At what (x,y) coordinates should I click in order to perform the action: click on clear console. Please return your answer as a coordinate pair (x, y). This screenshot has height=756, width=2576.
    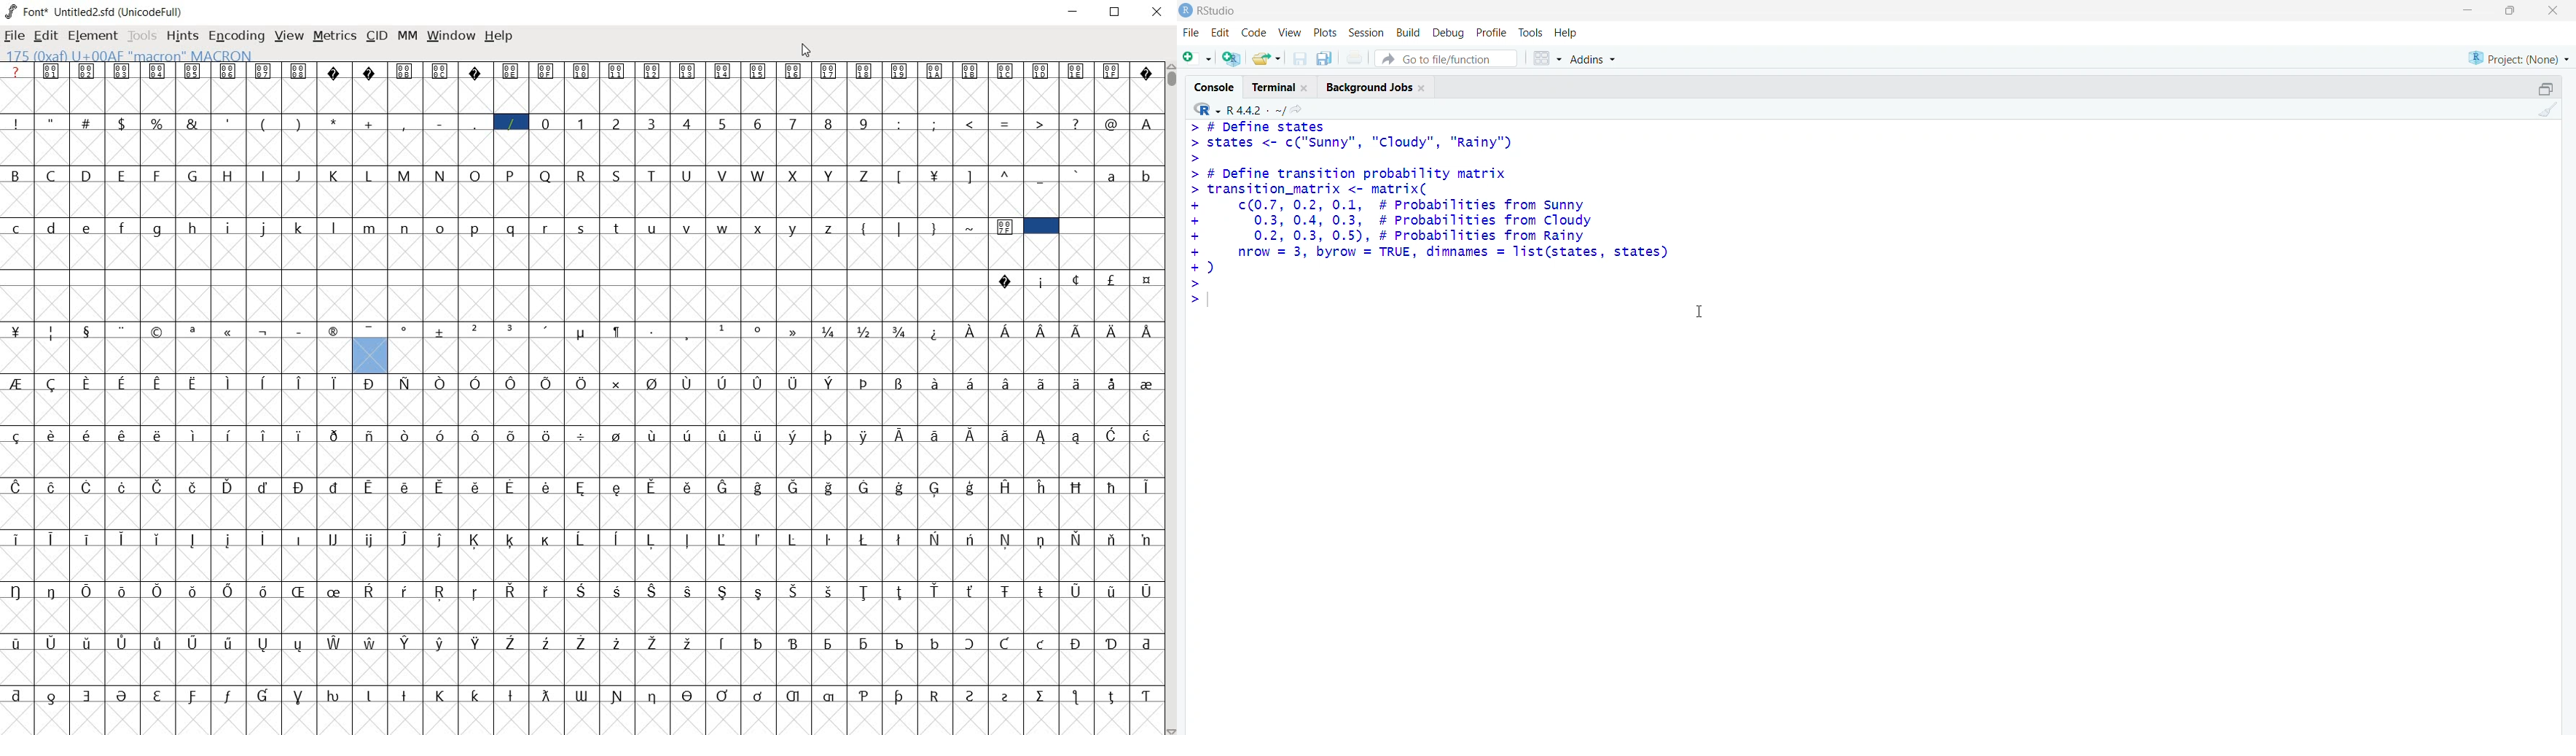
    Looking at the image, I should click on (2548, 110).